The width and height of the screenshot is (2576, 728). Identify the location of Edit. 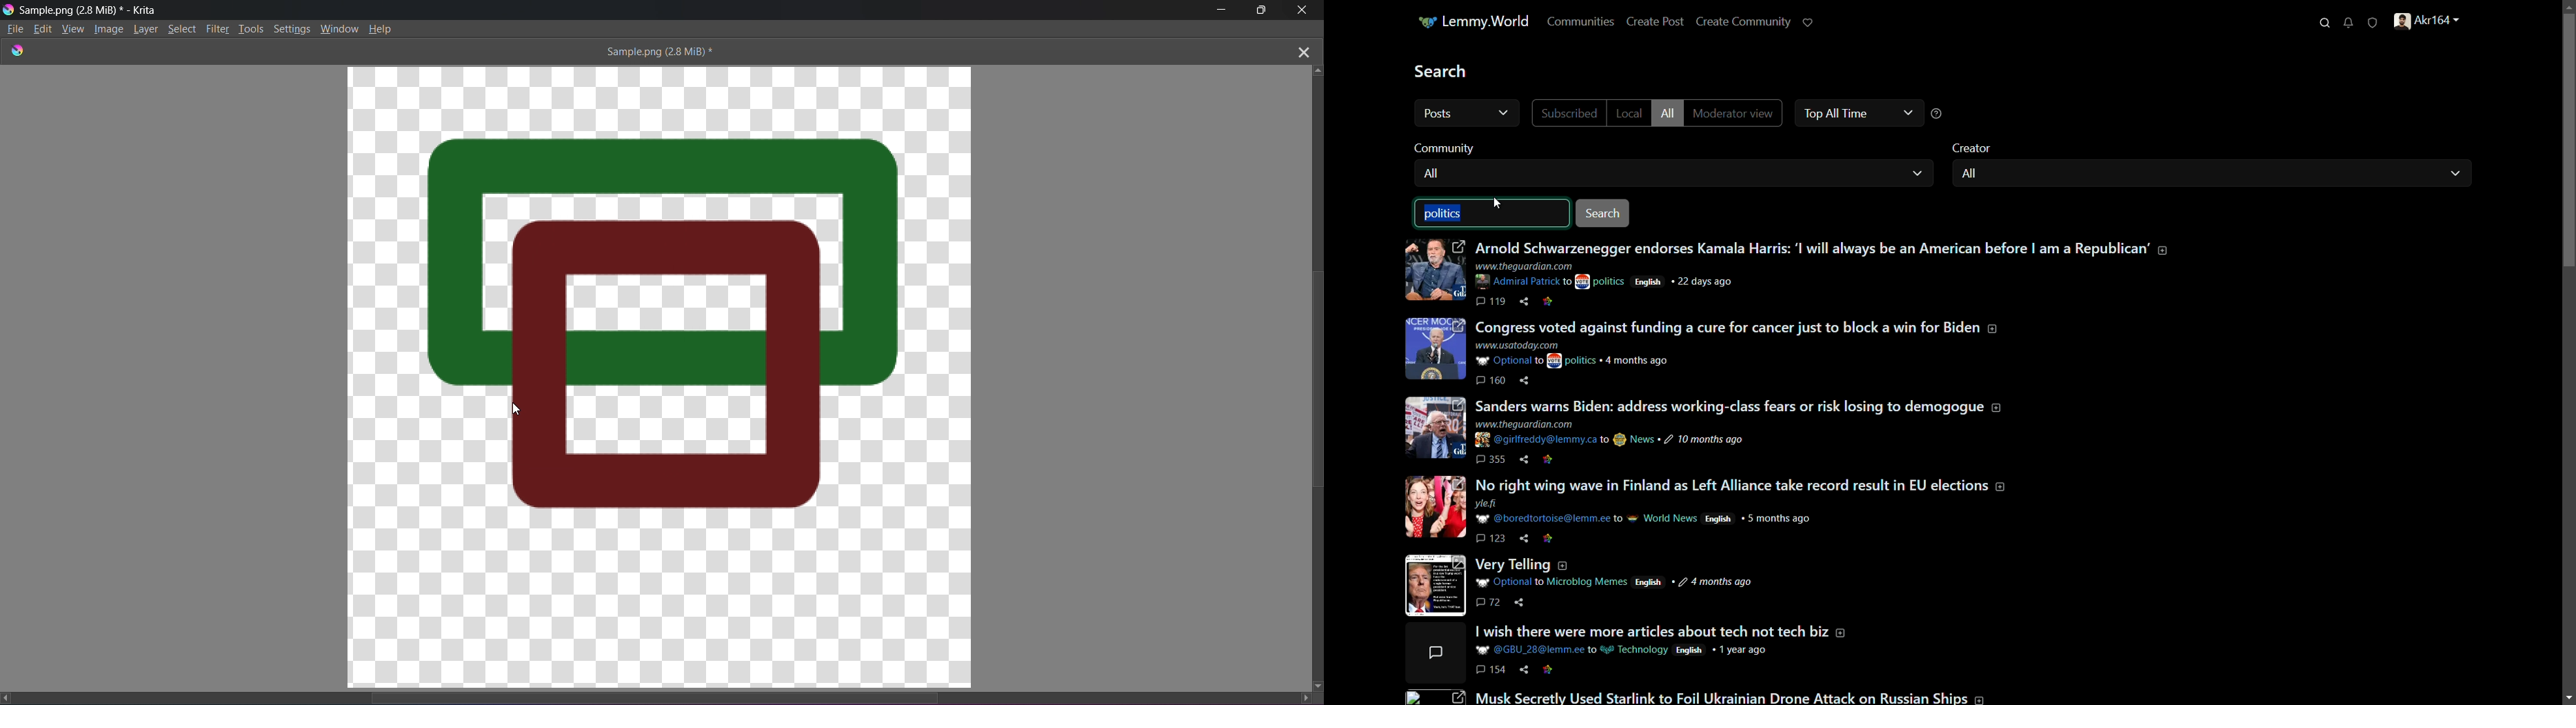
(43, 28).